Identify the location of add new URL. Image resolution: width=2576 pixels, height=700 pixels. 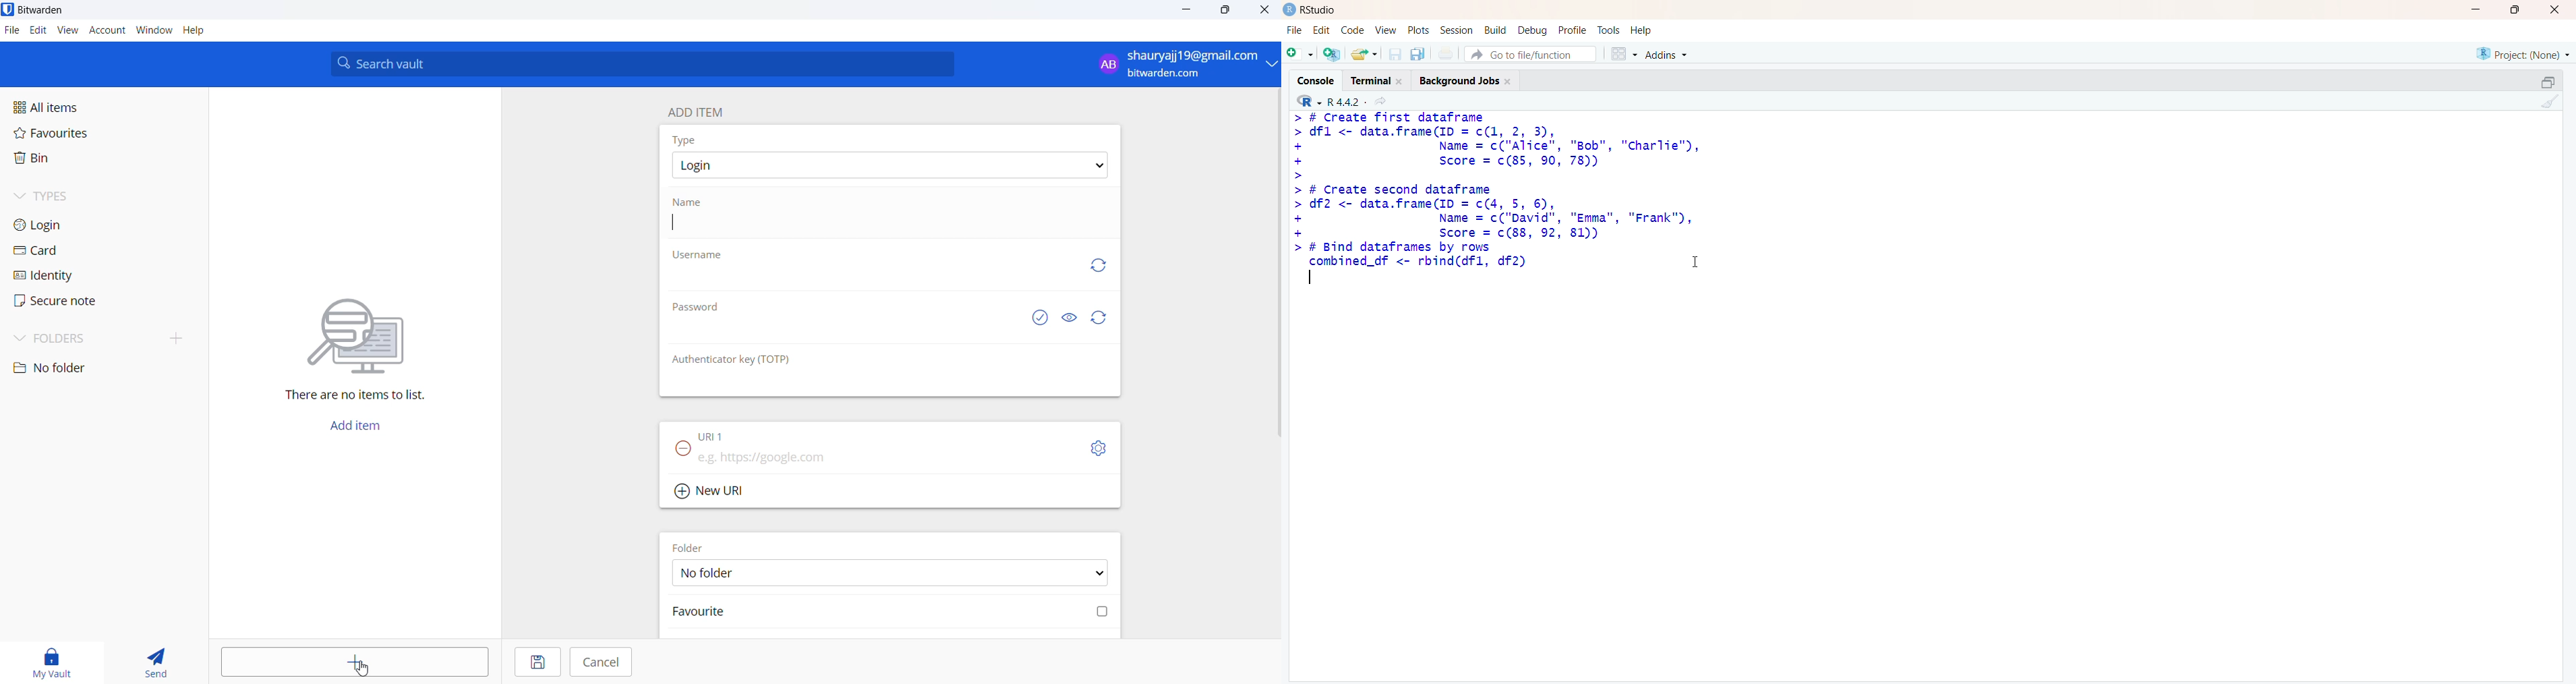
(717, 490).